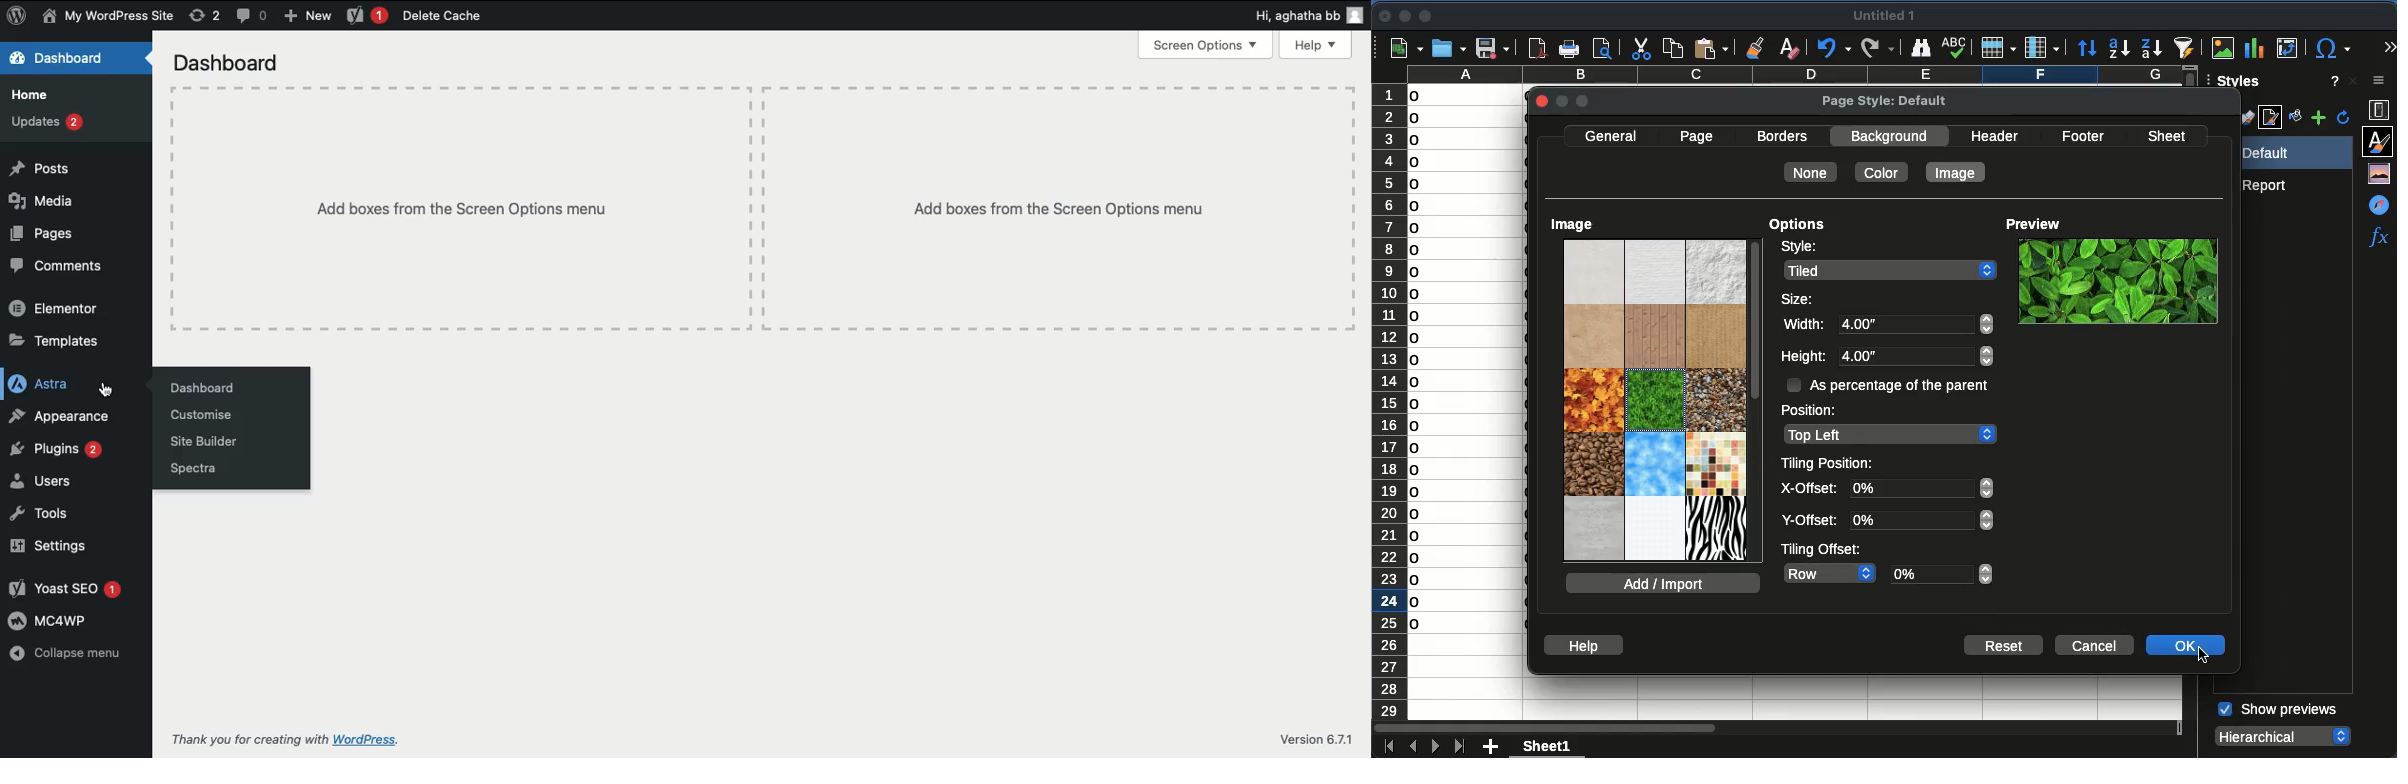  I want to click on Yoast, so click(366, 16).